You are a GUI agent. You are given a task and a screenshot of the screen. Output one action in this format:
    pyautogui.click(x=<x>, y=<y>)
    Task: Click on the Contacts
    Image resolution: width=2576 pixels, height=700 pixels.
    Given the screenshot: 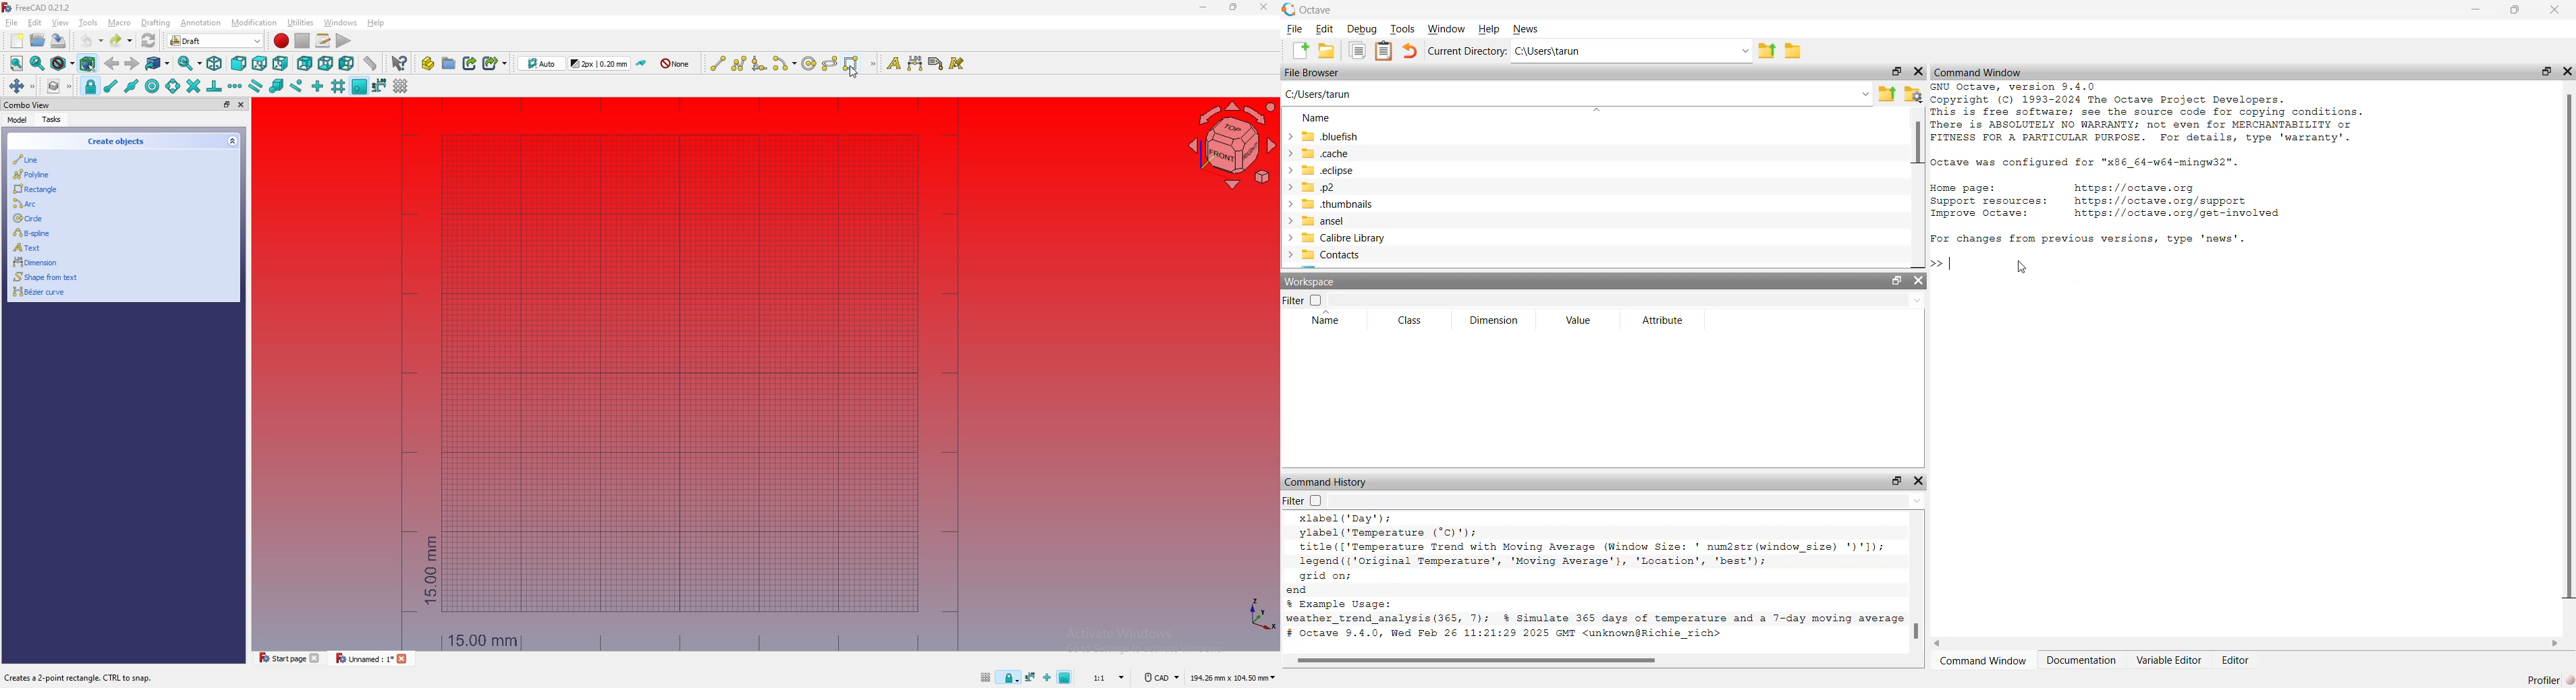 What is the action you would take?
    pyautogui.click(x=1327, y=254)
    